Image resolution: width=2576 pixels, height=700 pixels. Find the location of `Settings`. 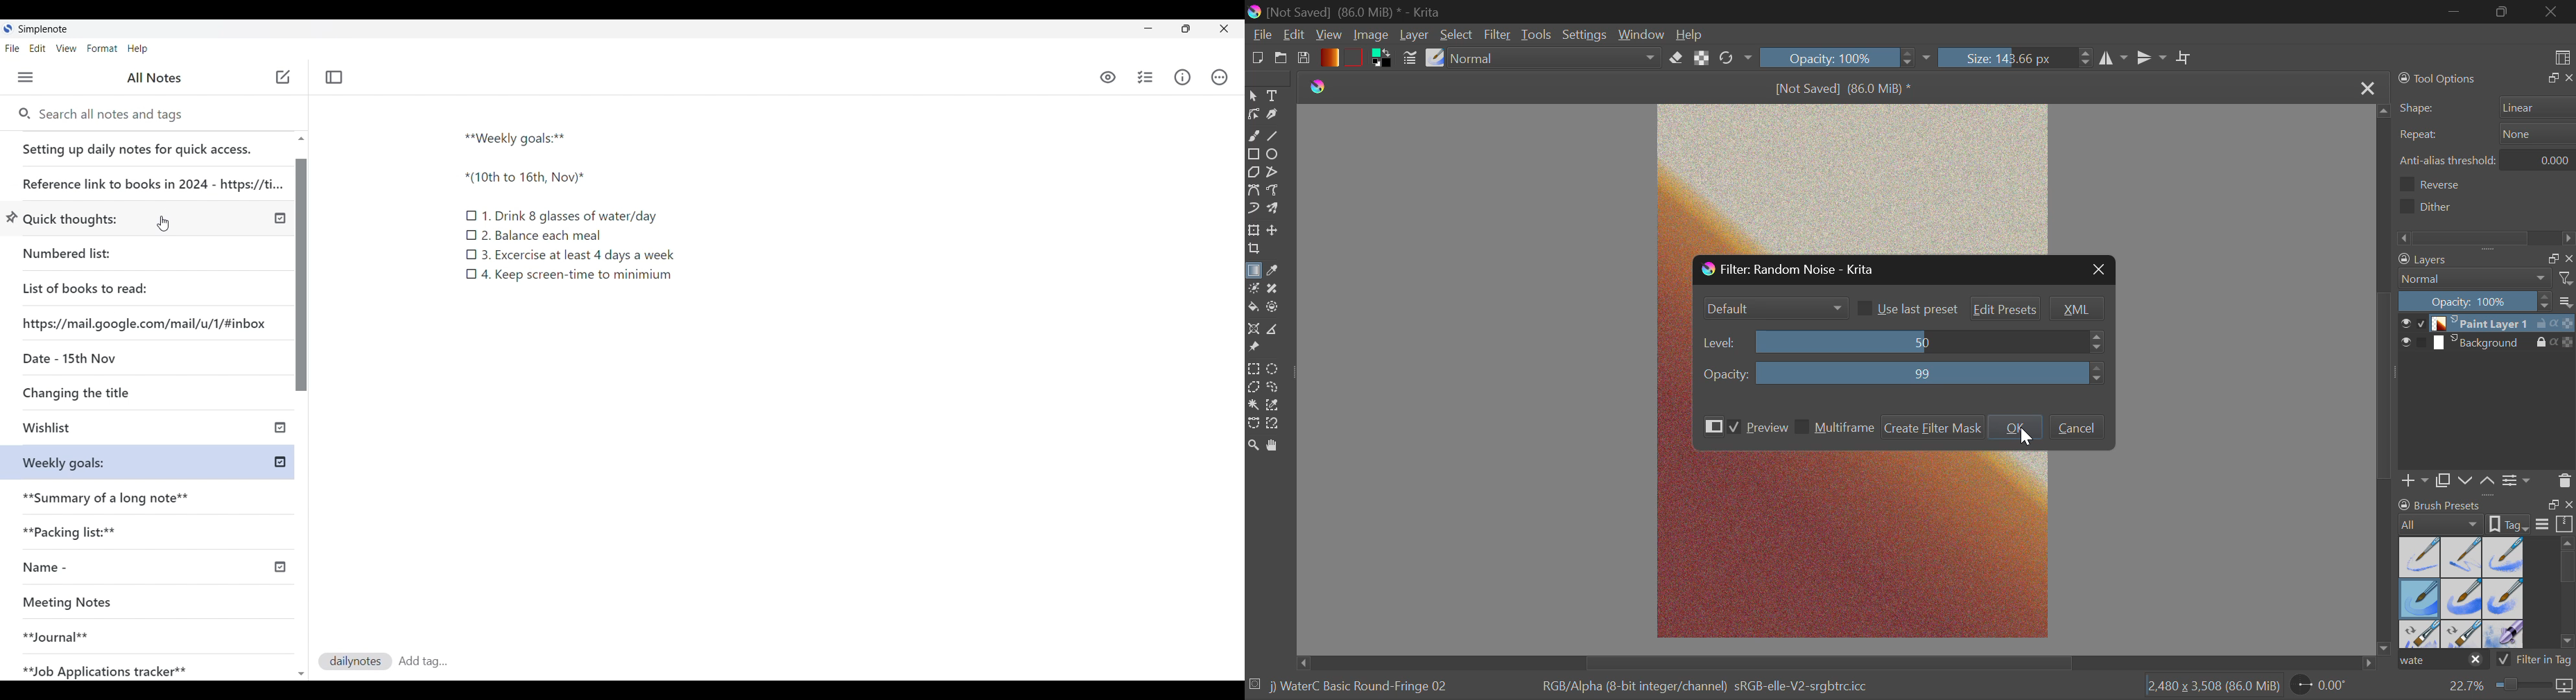

Settings is located at coordinates (1585, 35).